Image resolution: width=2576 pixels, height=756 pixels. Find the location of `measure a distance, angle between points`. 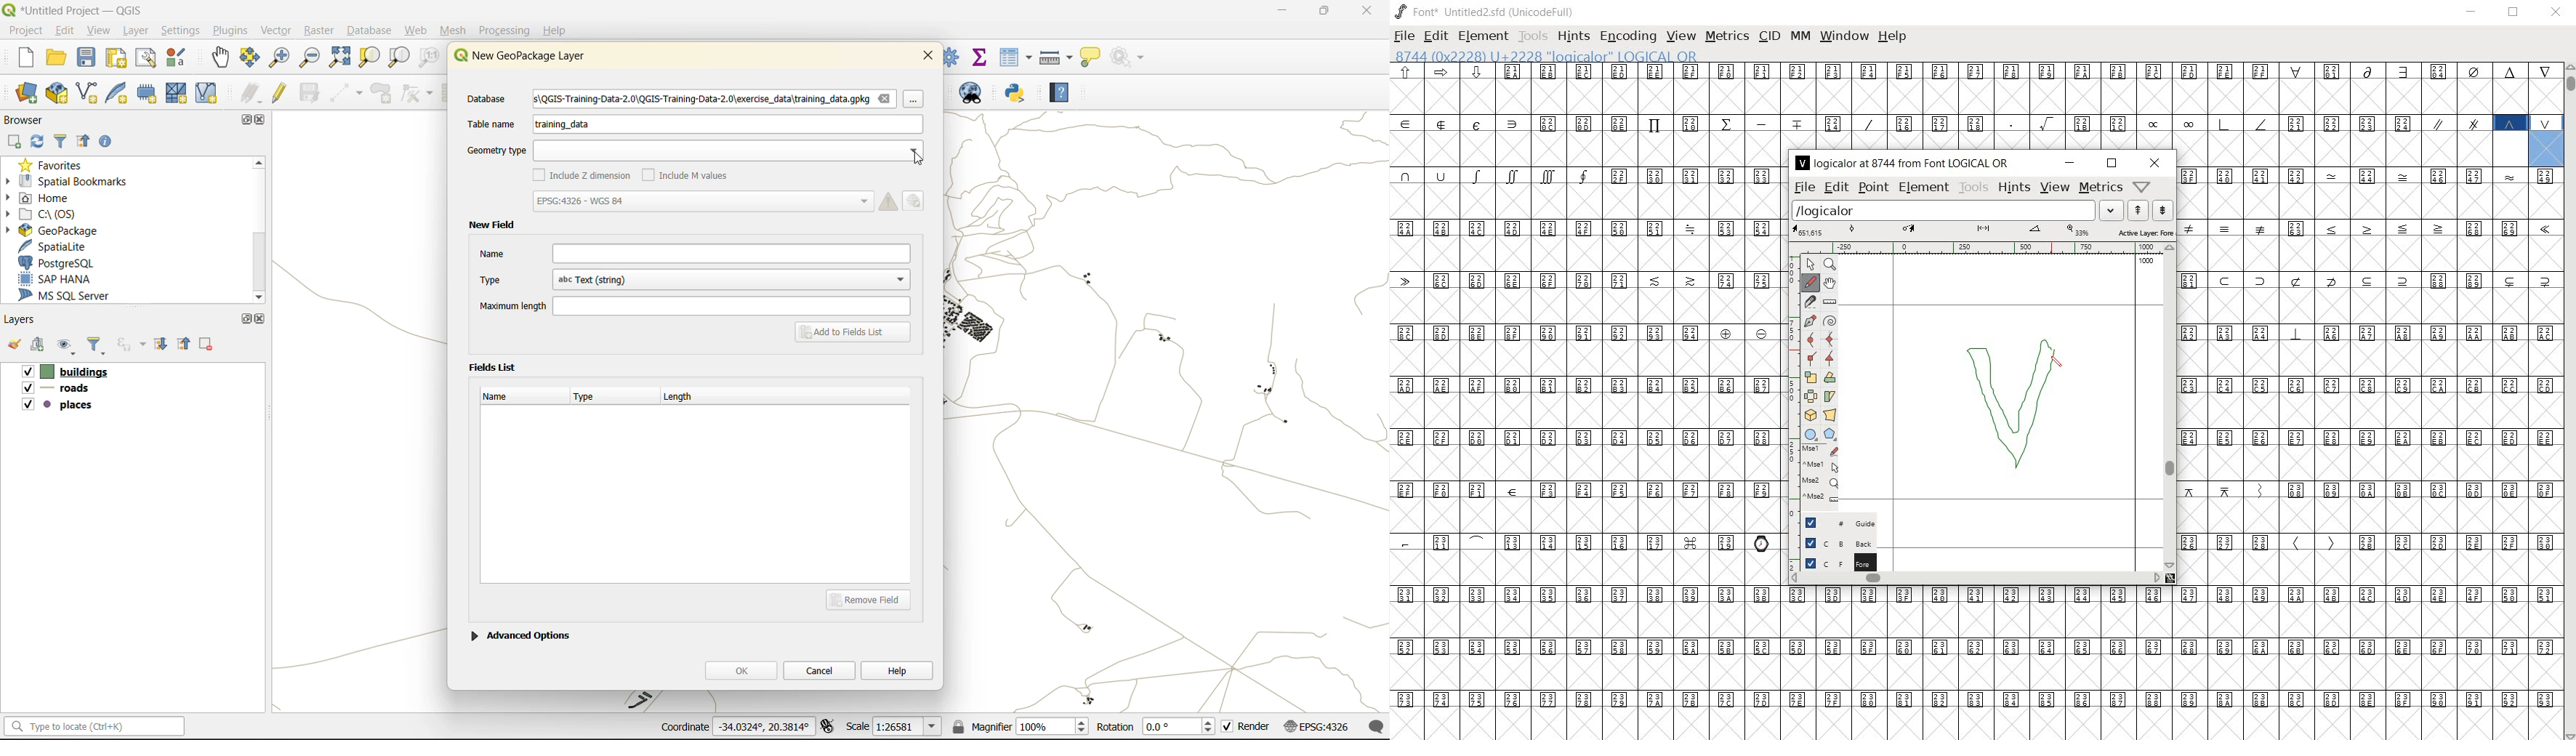

measure a distance, angle between points is located at coordinates (1830, 302).